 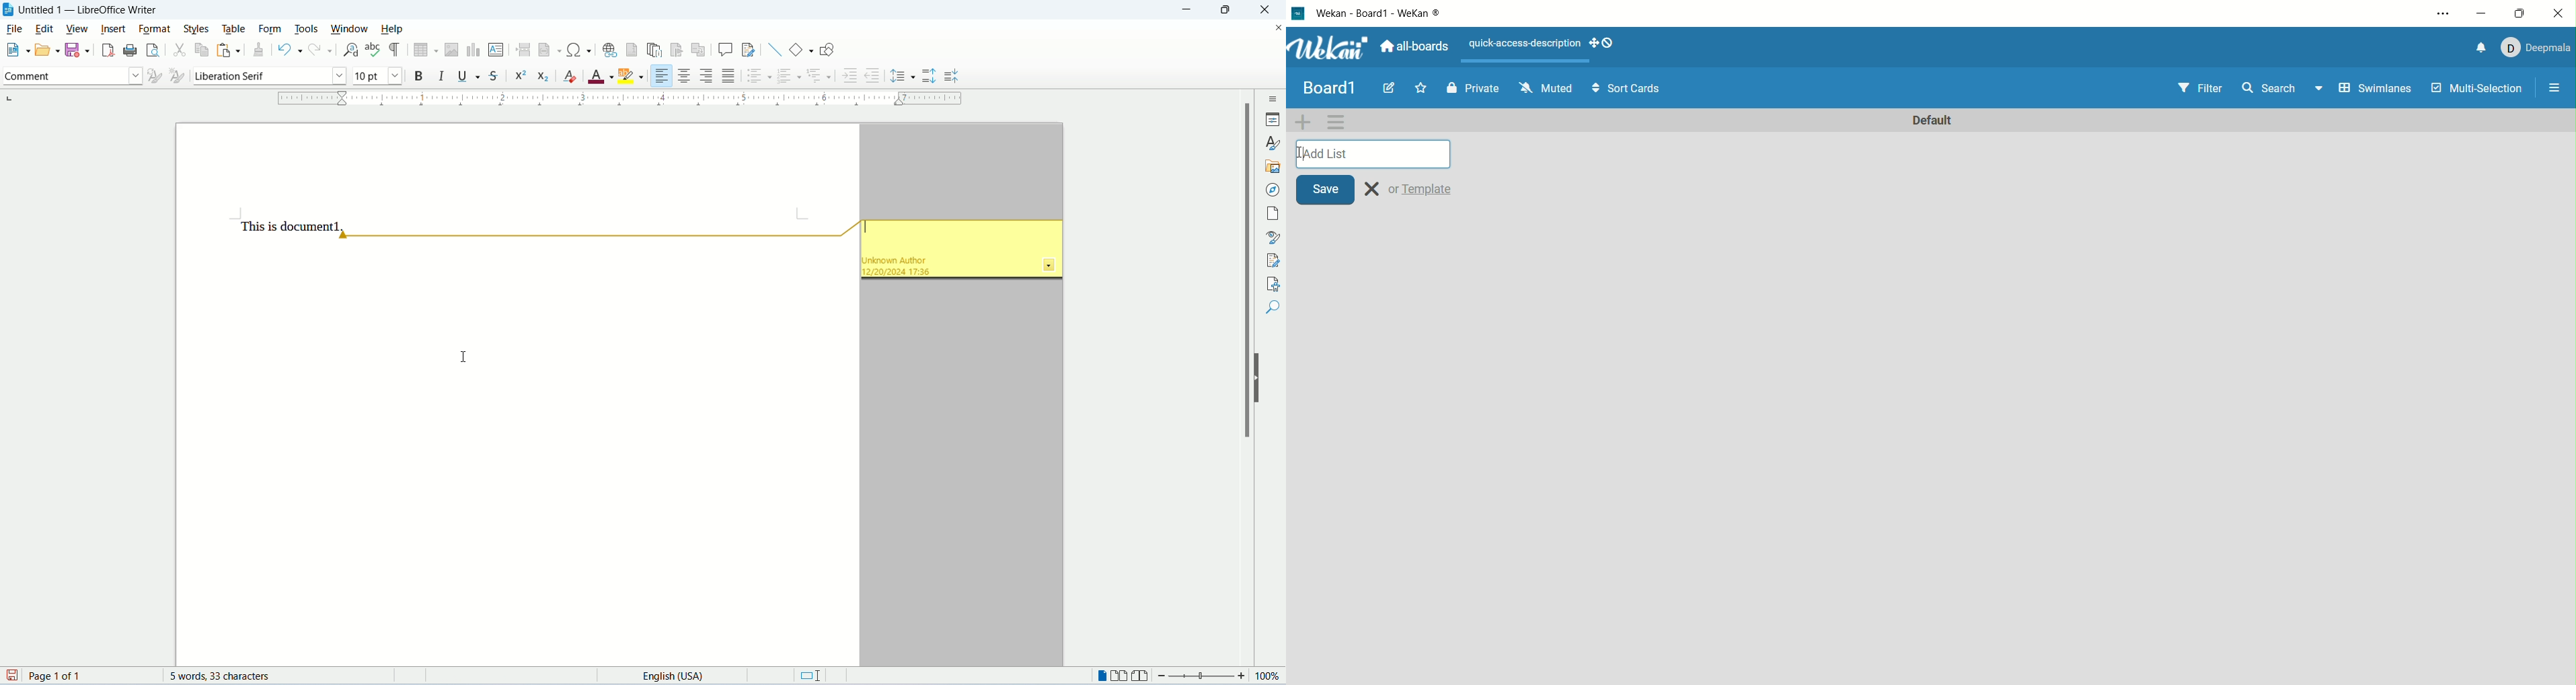 I want to click on decrease indent, so click(x=876, y=75).